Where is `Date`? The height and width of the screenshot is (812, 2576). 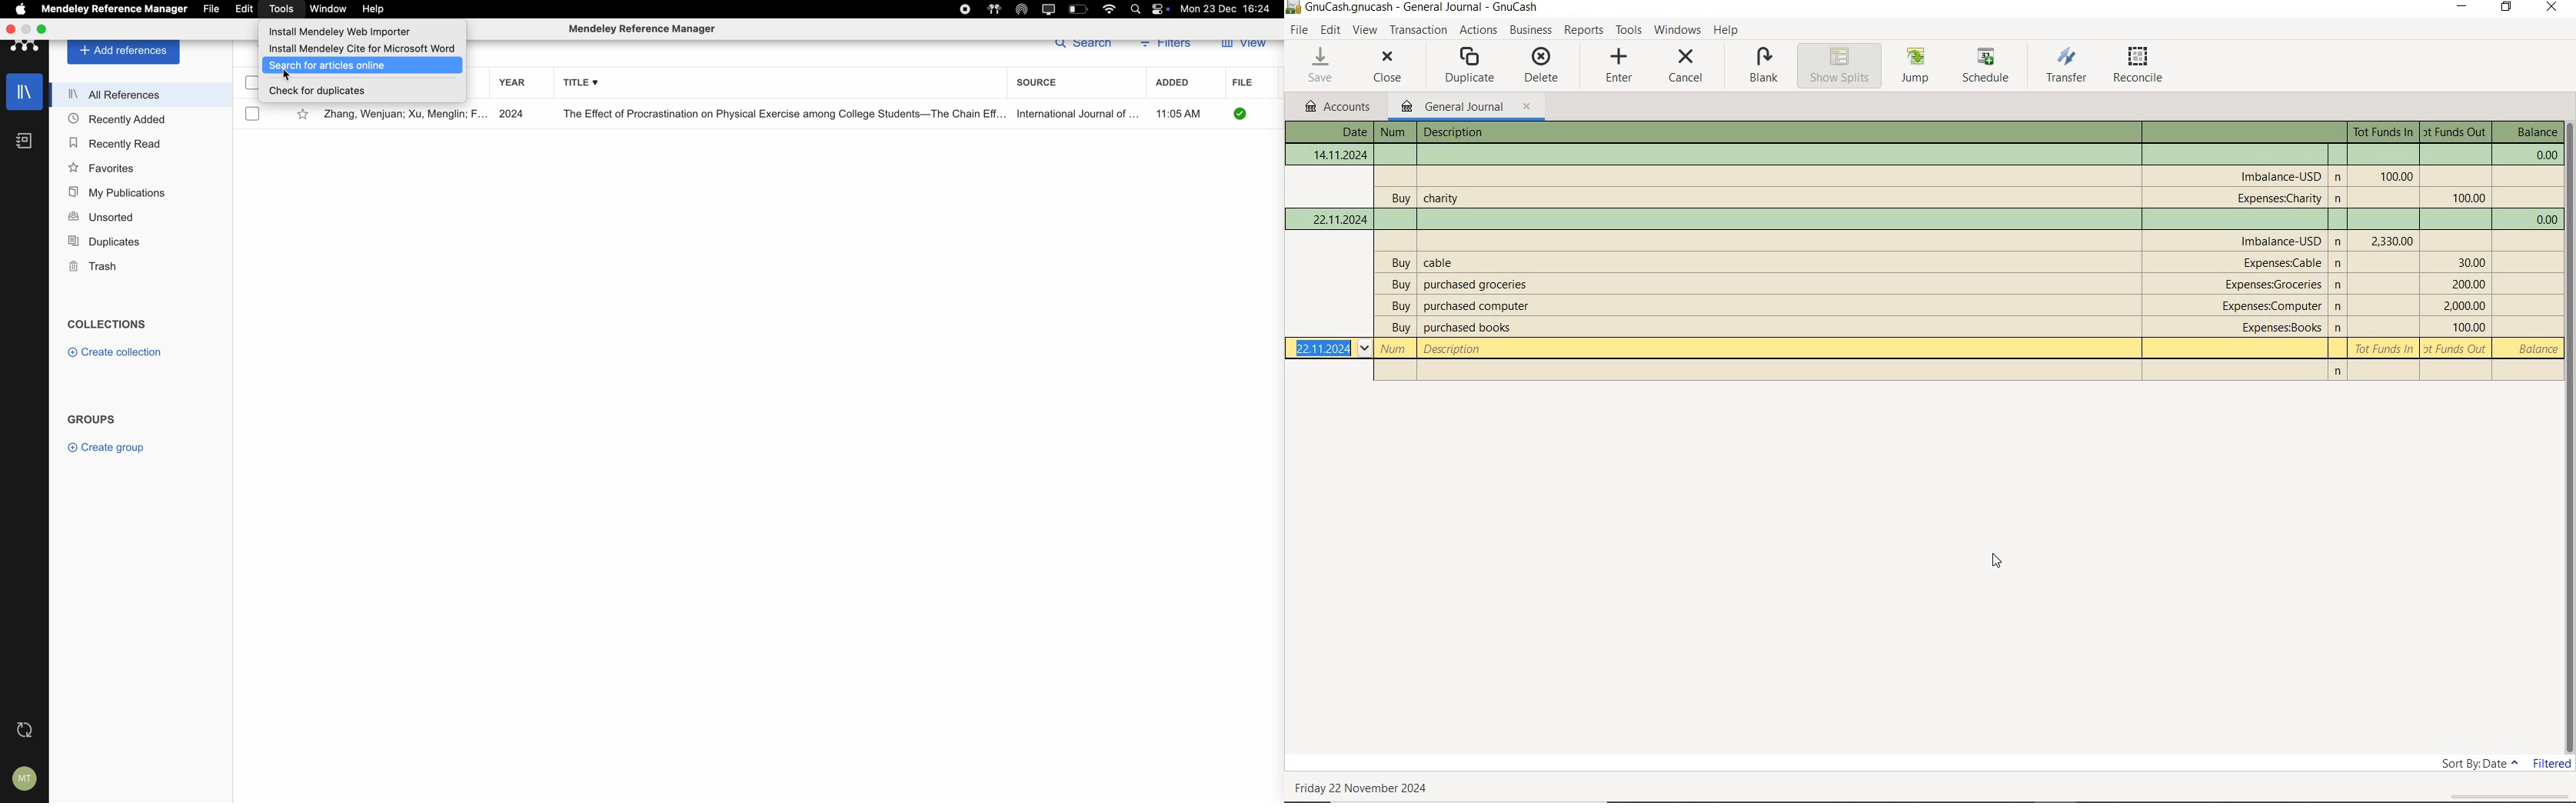
Date is located at coordinates (1323, 348).